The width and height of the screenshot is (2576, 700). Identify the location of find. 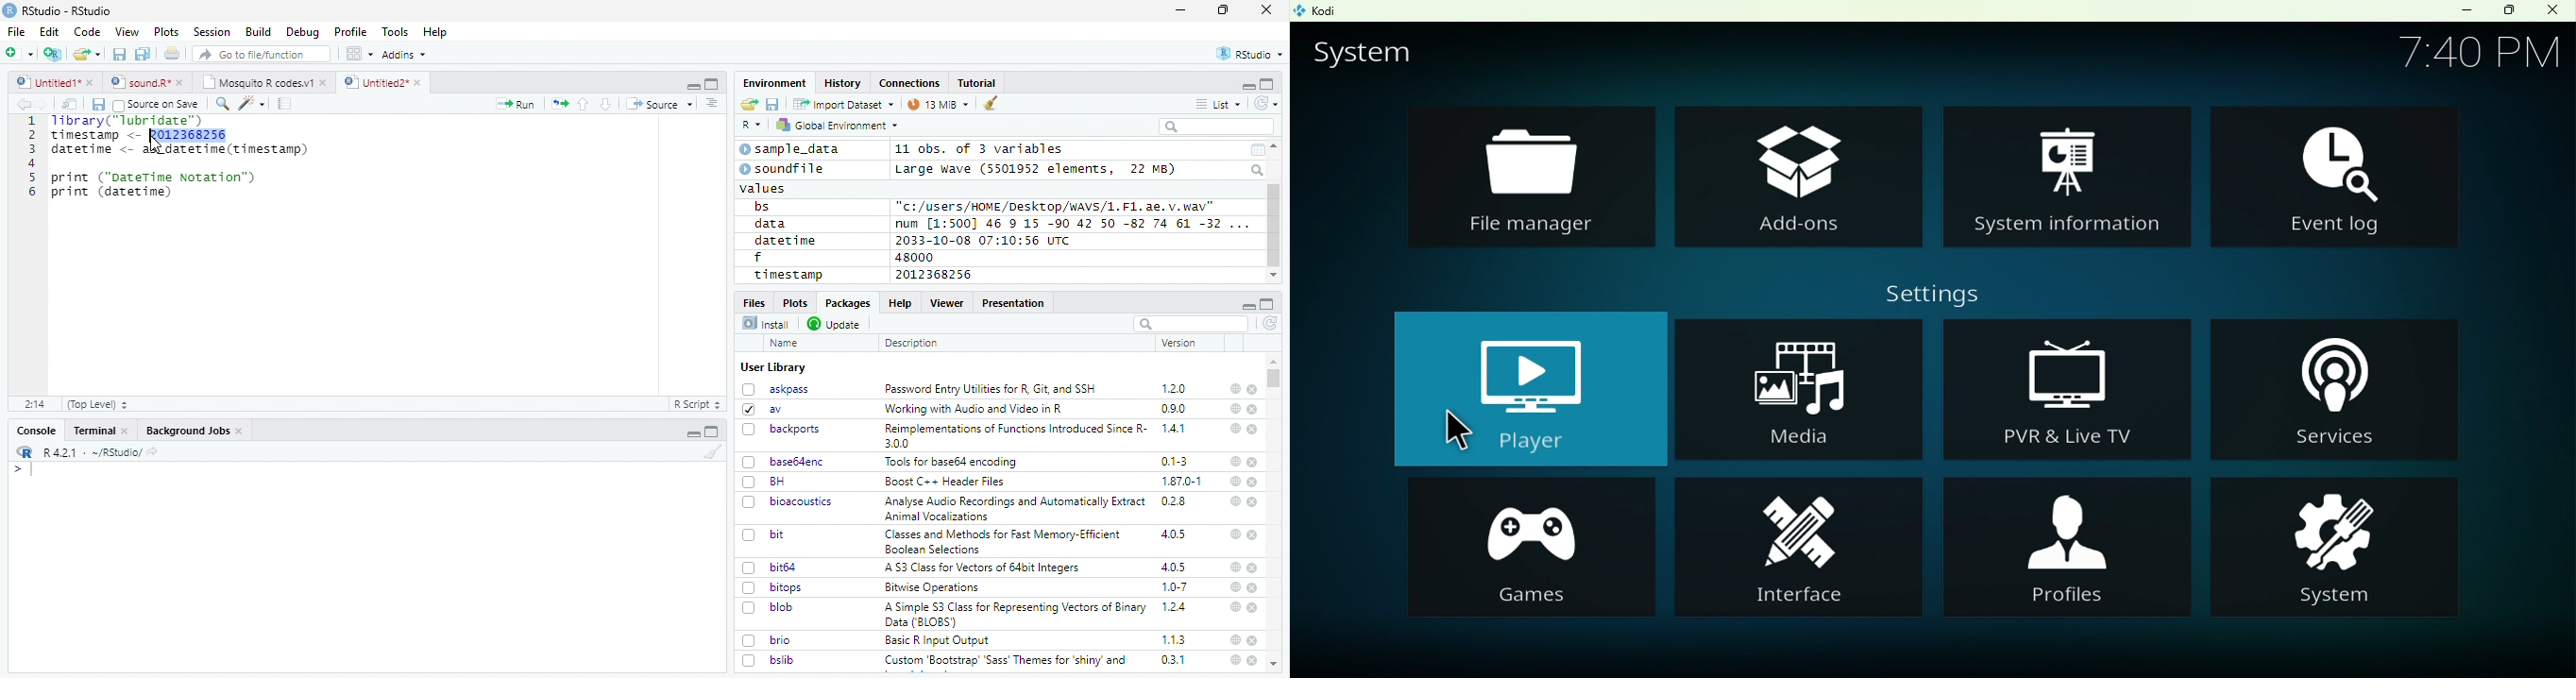
(220, 102).